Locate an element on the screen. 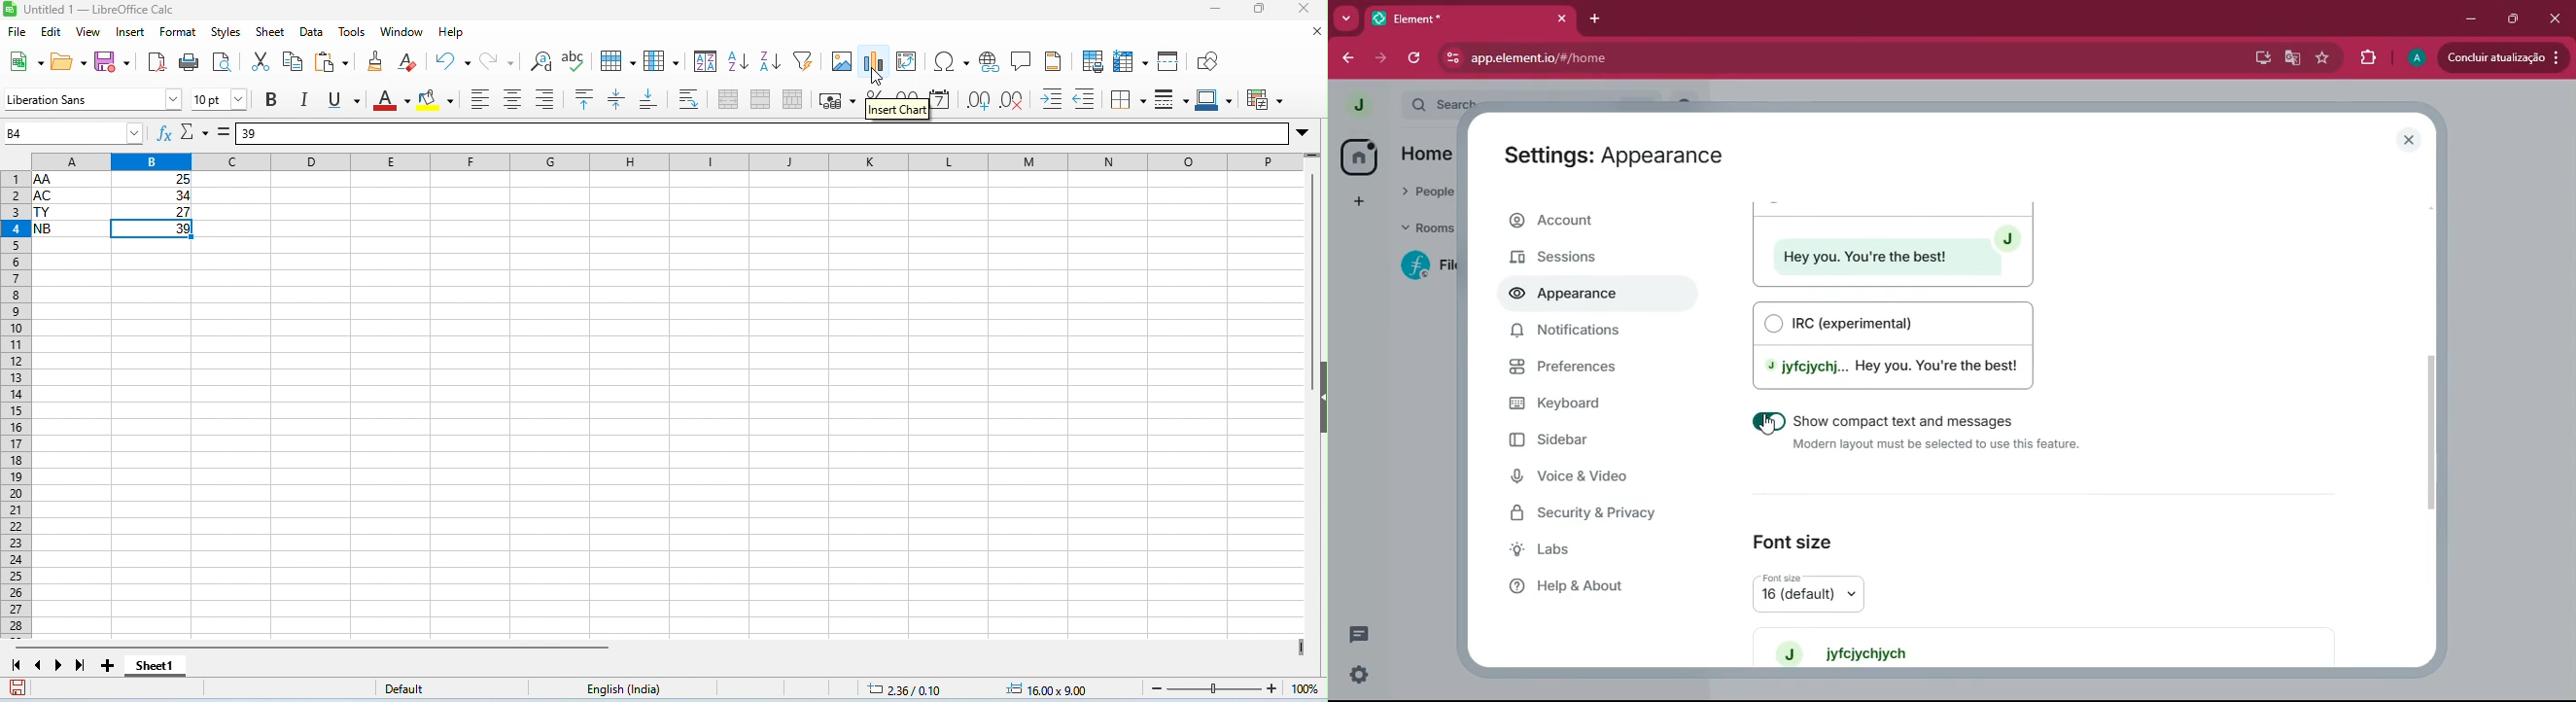 This screenshot has width=2576, height=728. notifications is located at coordinates (1588, 335).